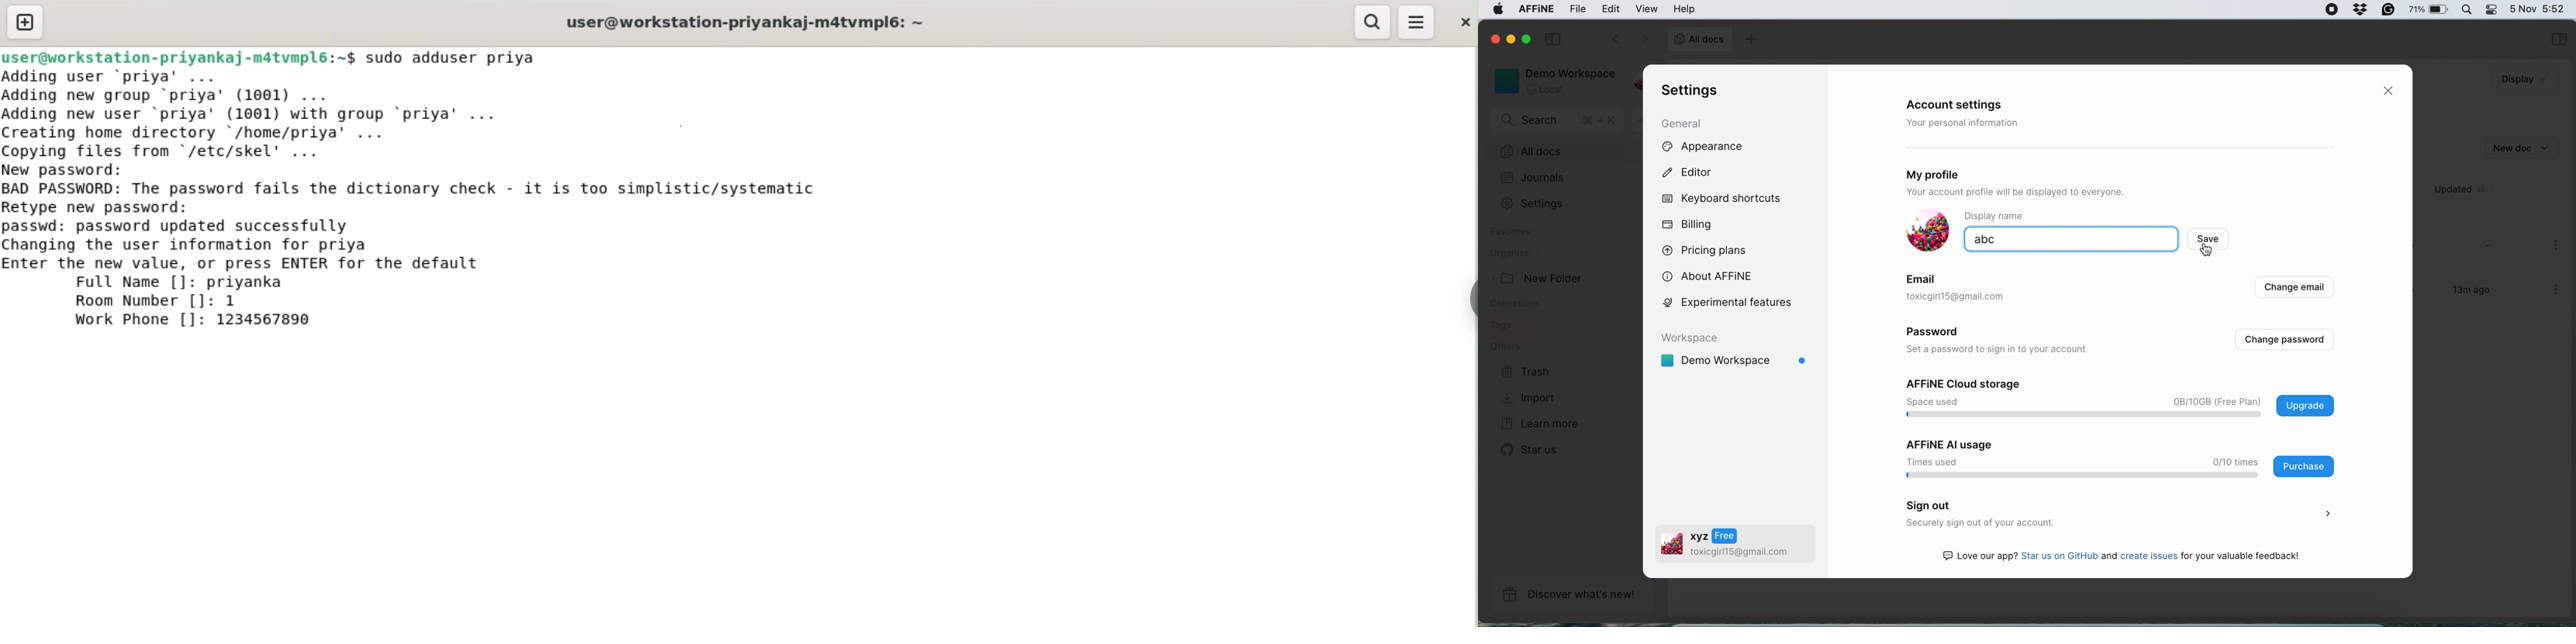 The width and height of the screenshot is (2576, 644). Describe the element at coordinates (1572, 594) in the screenshot. I see `discover what's new` at that location.